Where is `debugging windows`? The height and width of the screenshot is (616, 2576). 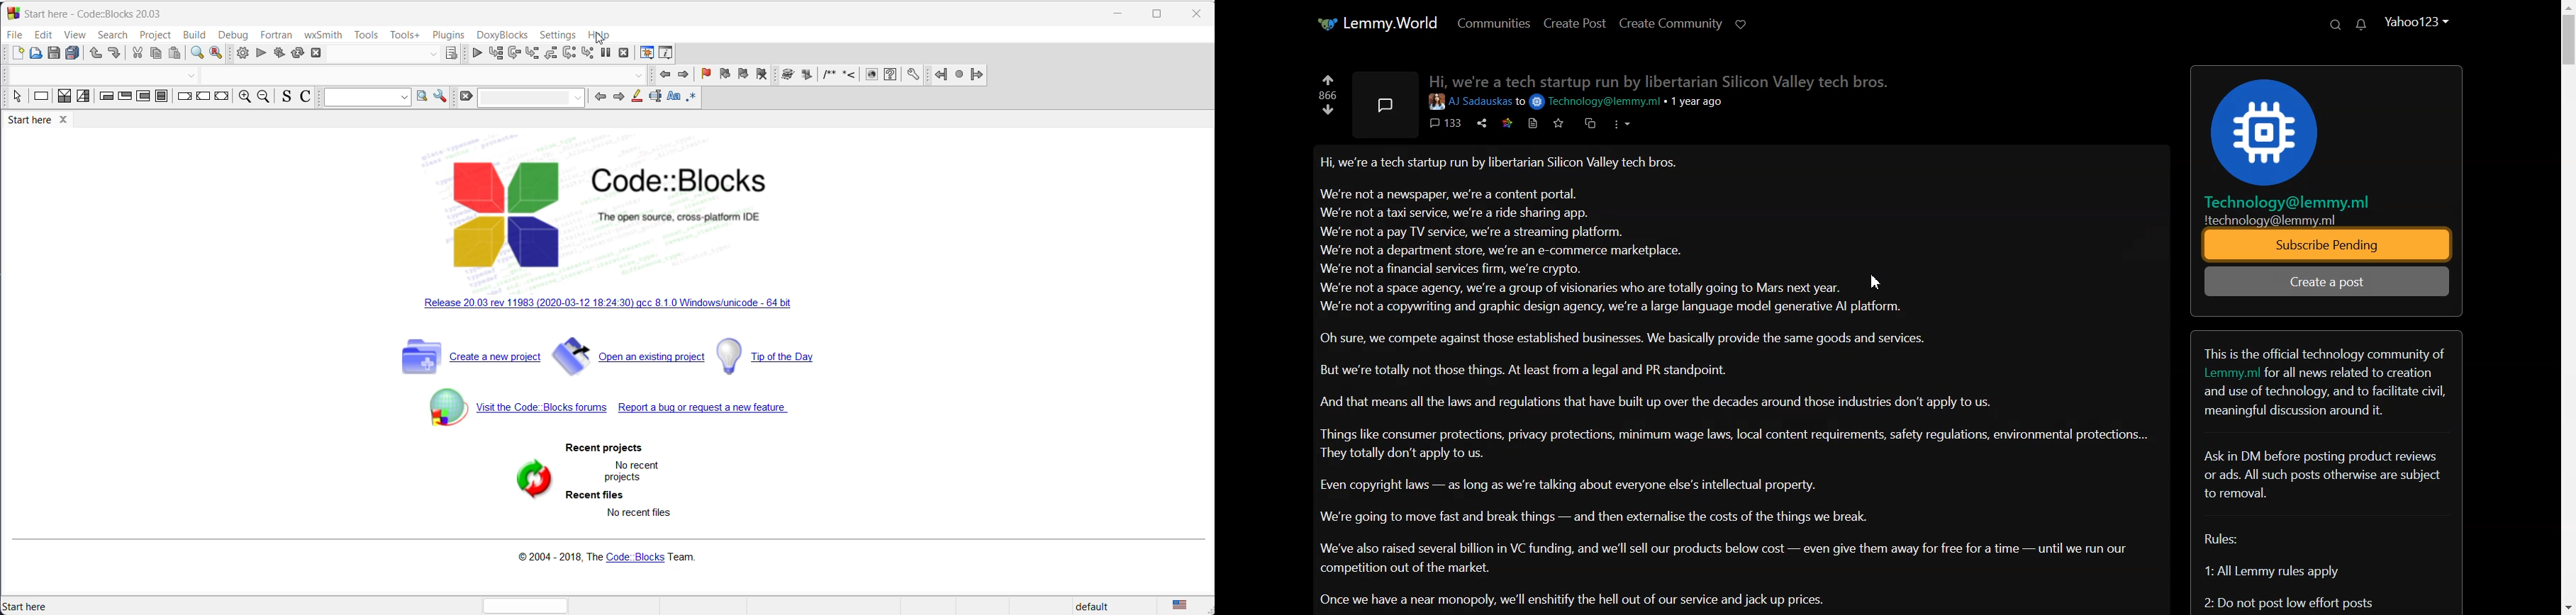
debugging windows is located at coordinates (646, 53).